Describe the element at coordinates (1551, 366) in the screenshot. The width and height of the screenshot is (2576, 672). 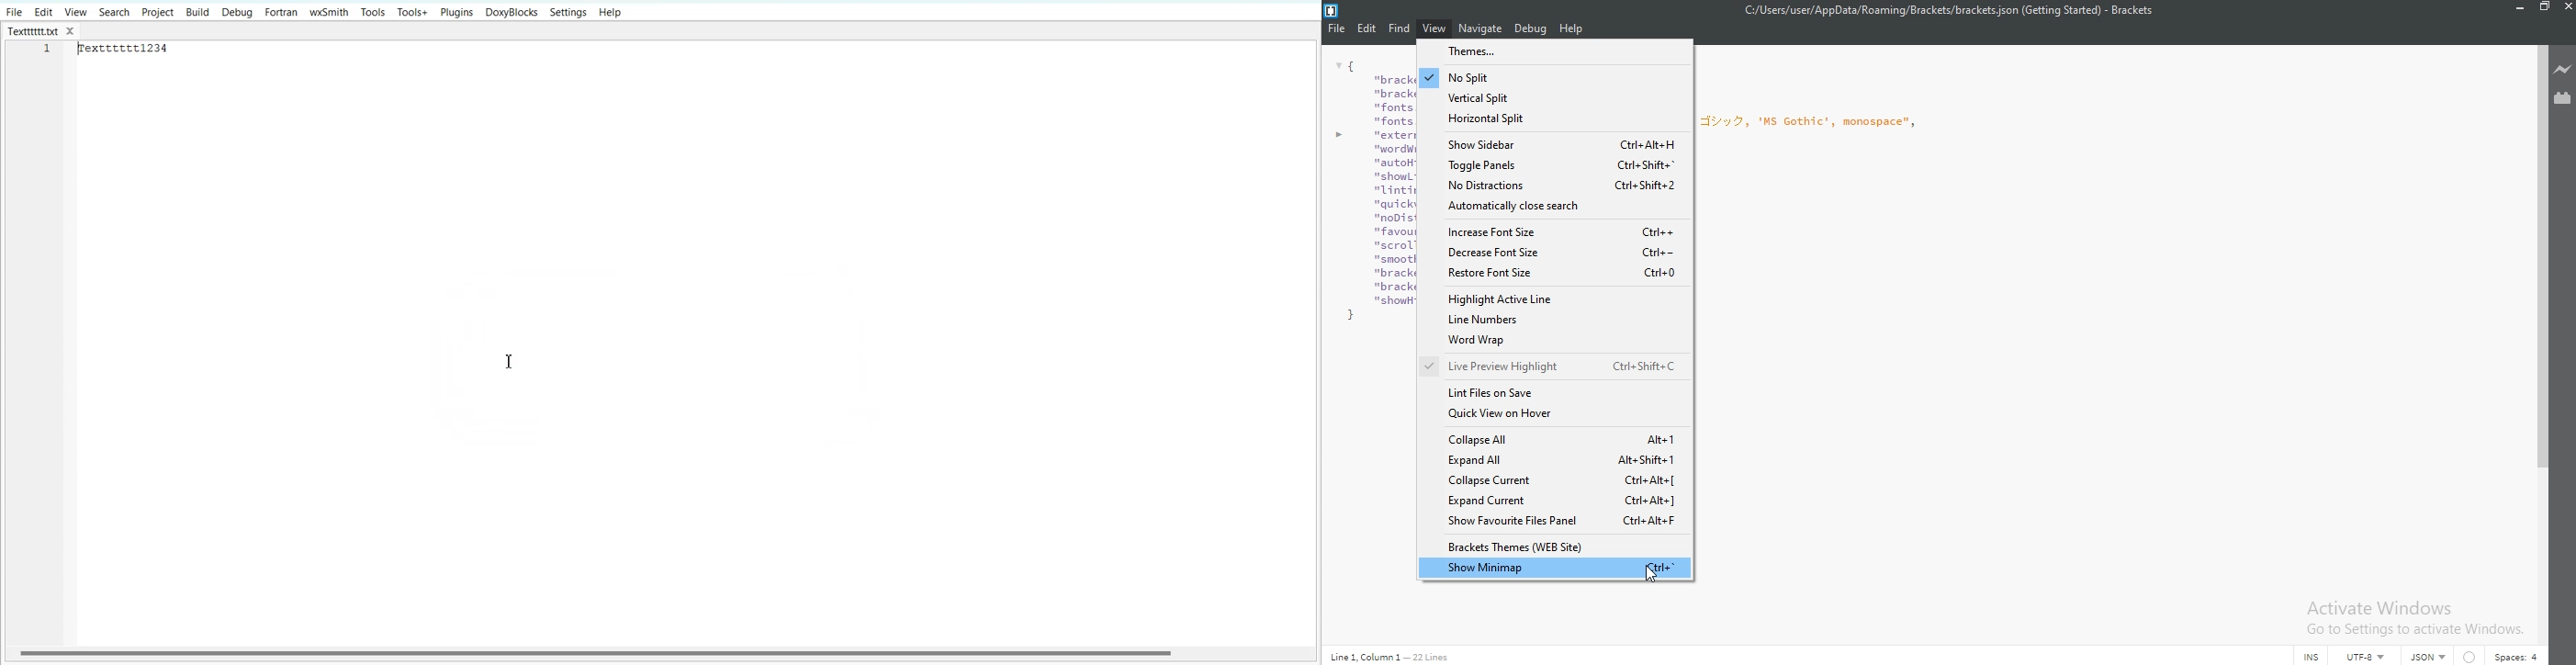
I see `live preview highlight` at that location.